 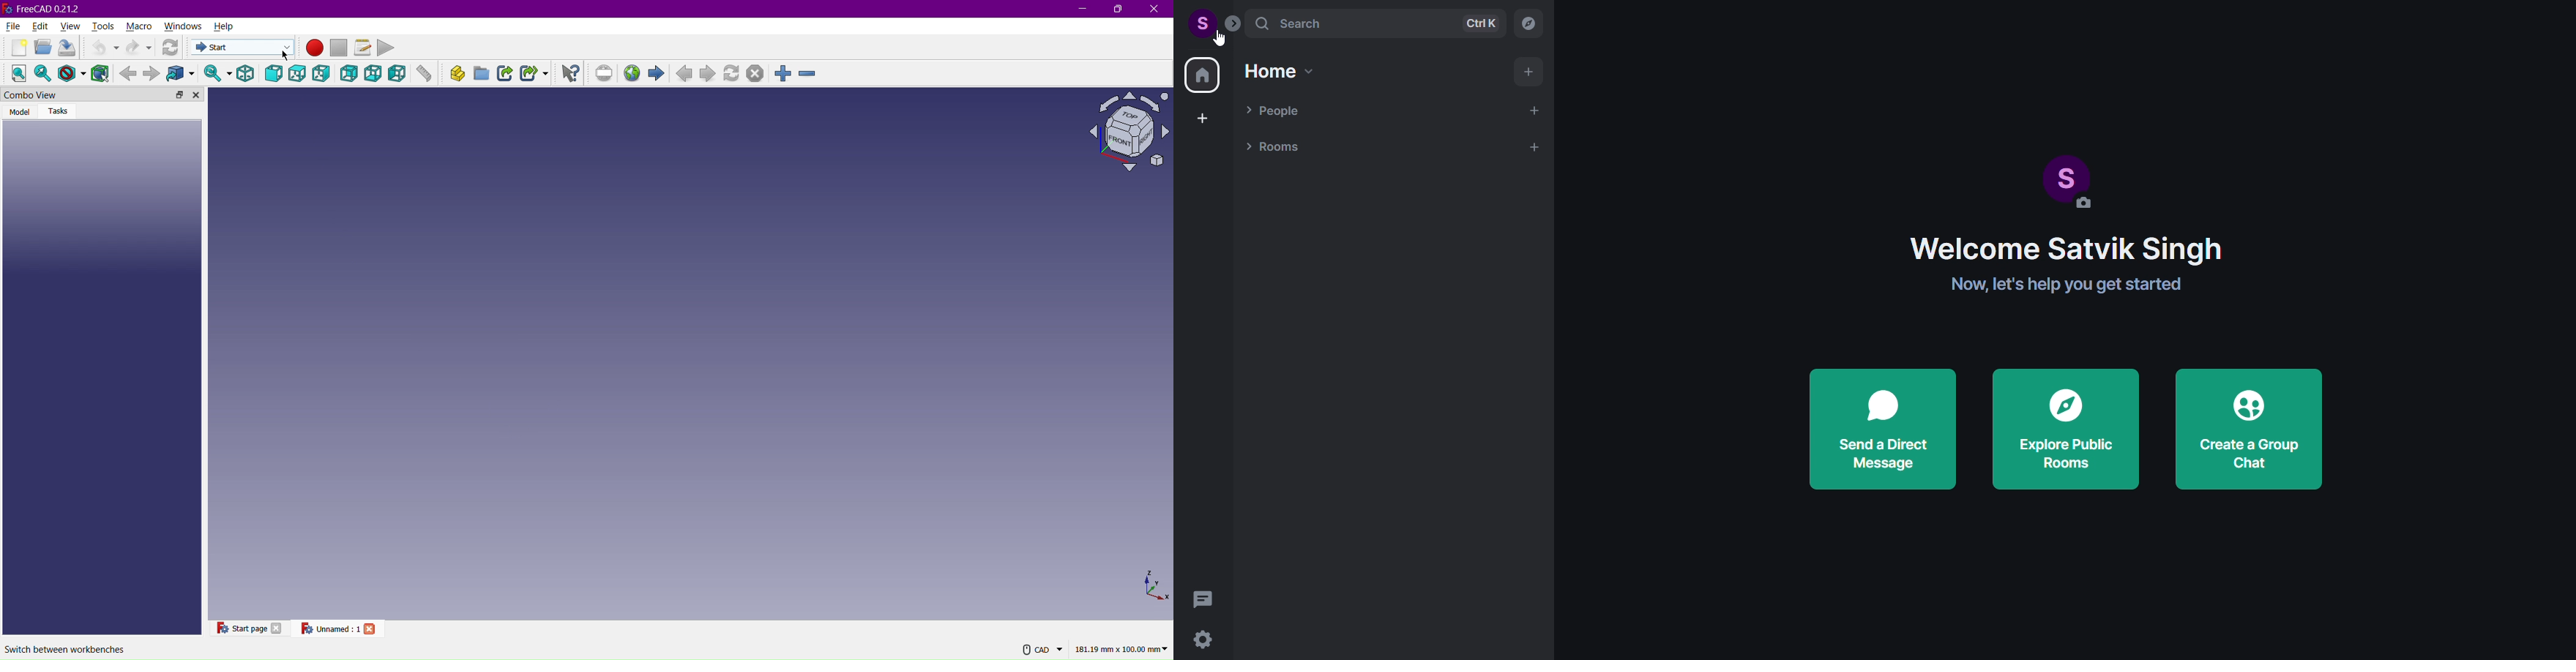 I want to click on Refresh page, so click(x=733, y=73).